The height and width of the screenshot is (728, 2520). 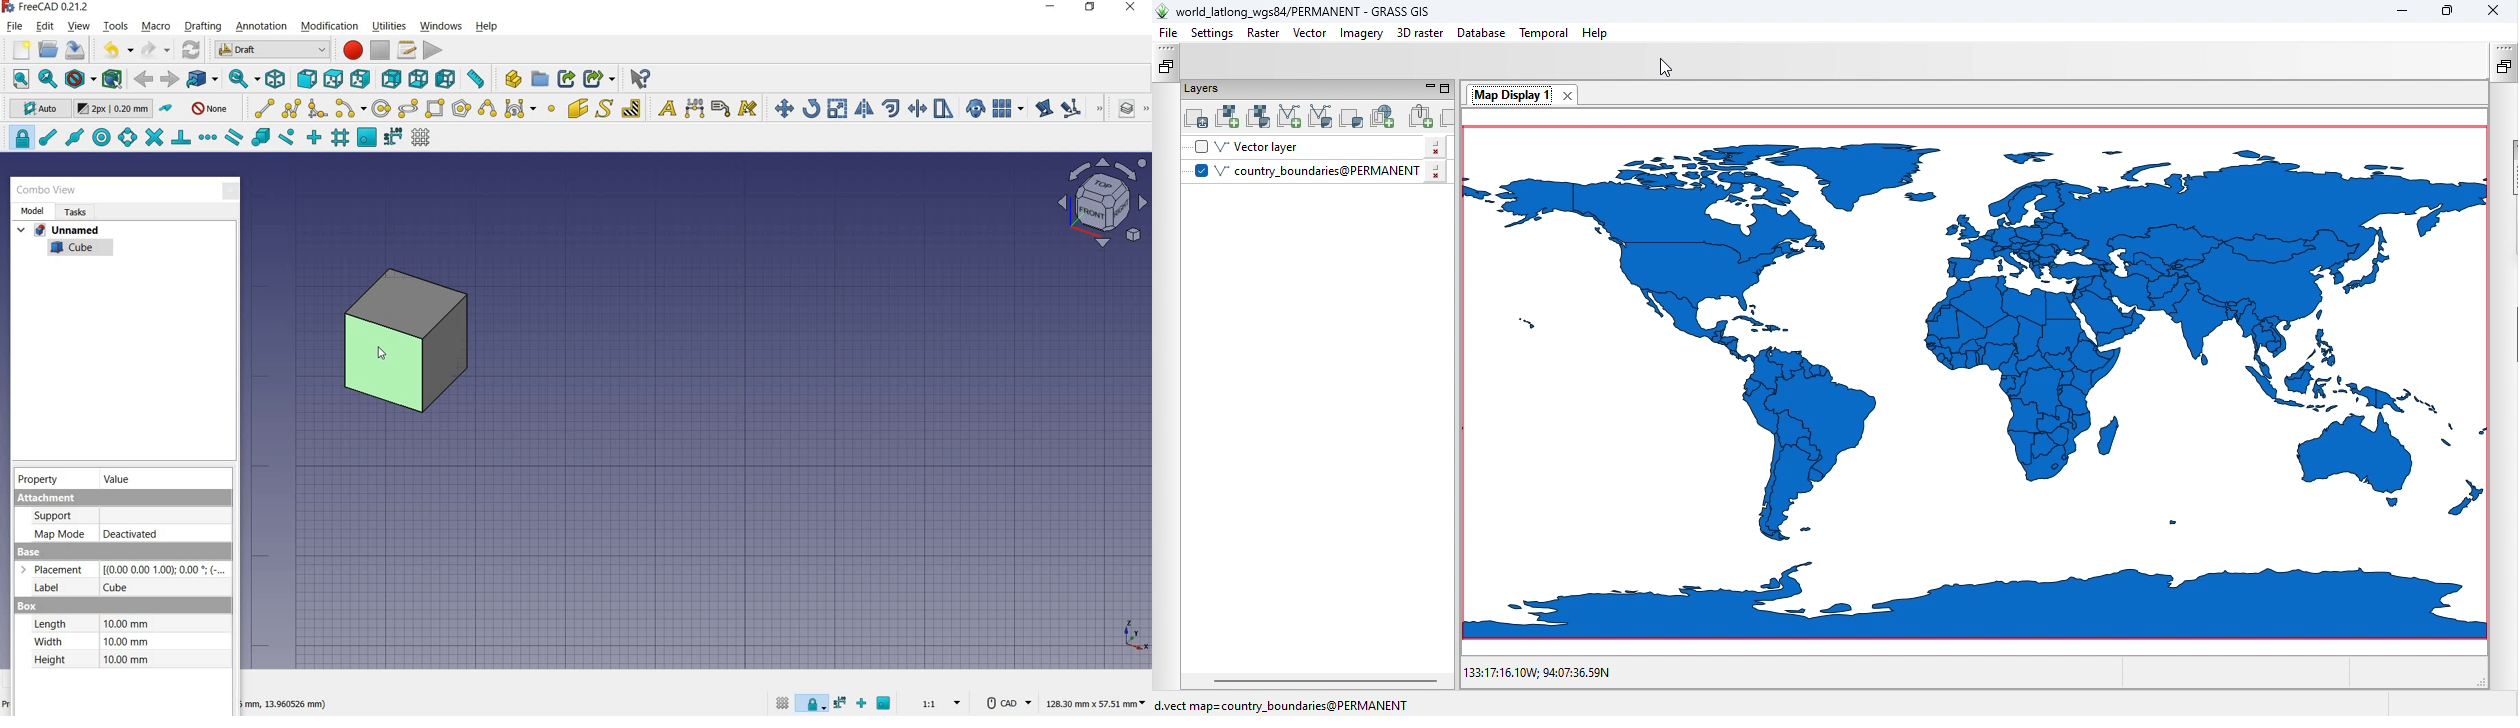 I want to click on new, so click(x=17, y=50).